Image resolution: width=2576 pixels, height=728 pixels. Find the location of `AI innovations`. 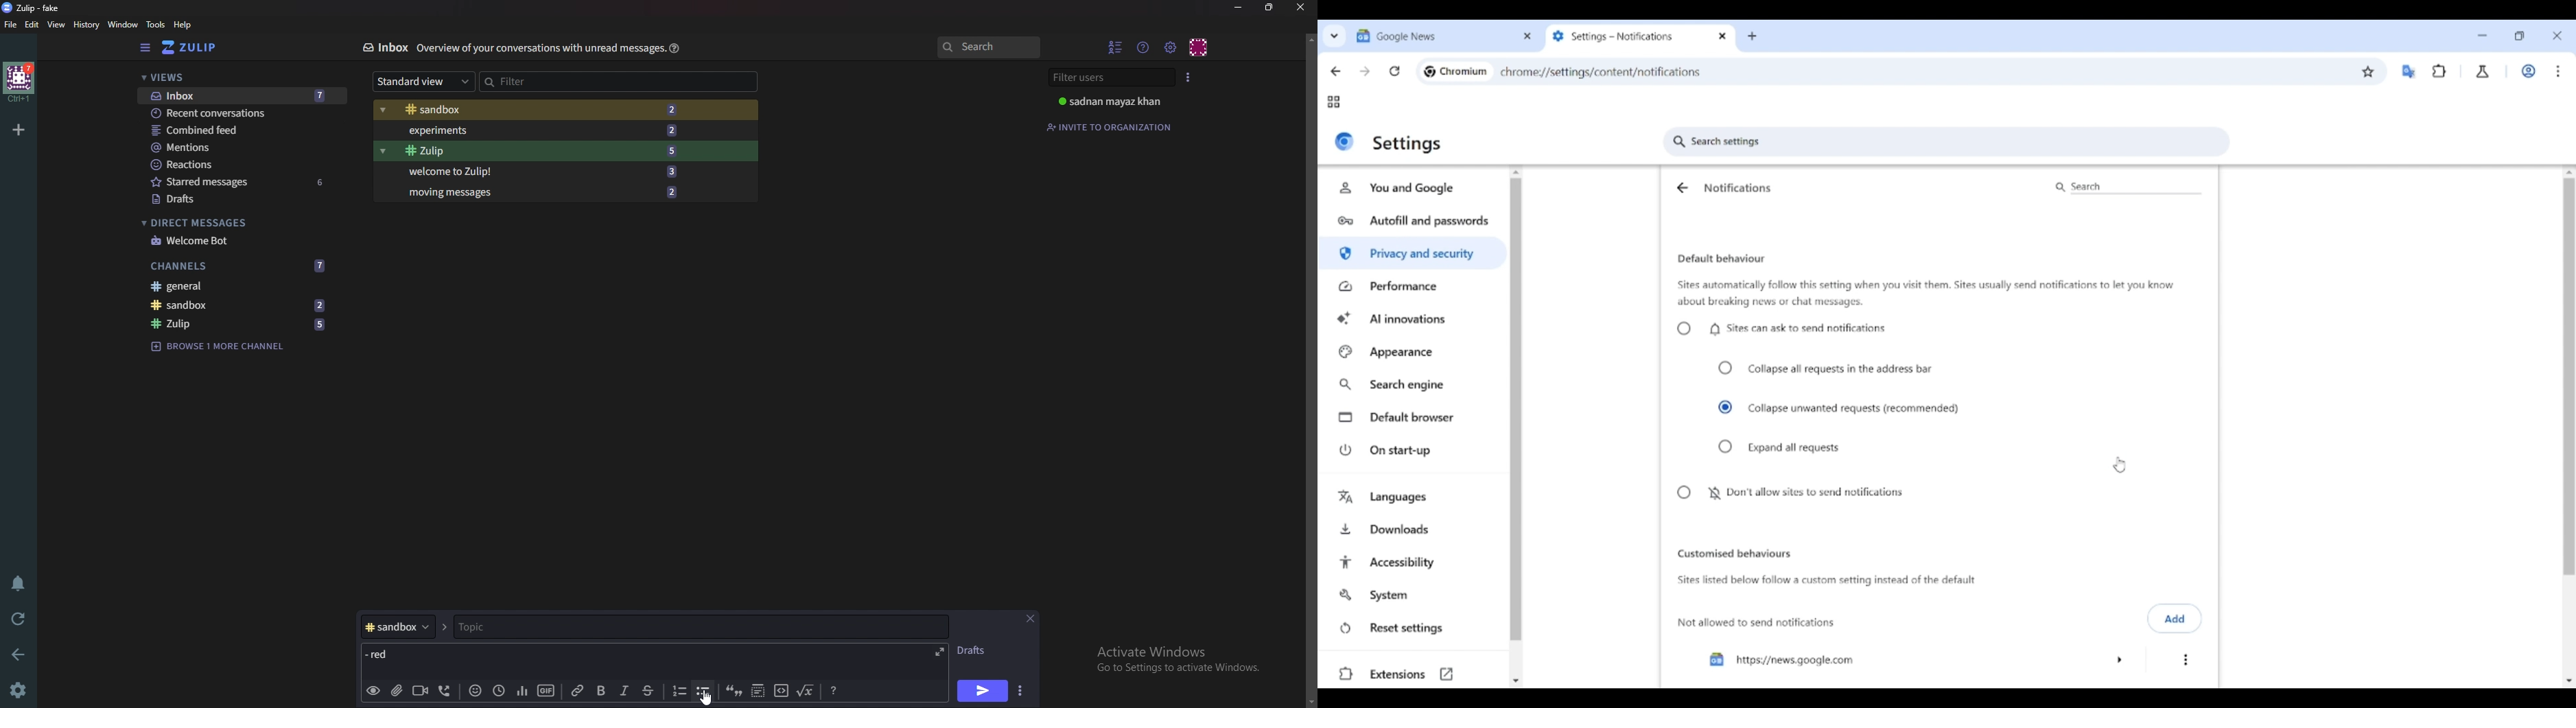

AI innovations is located at coordinates (1413, 317).